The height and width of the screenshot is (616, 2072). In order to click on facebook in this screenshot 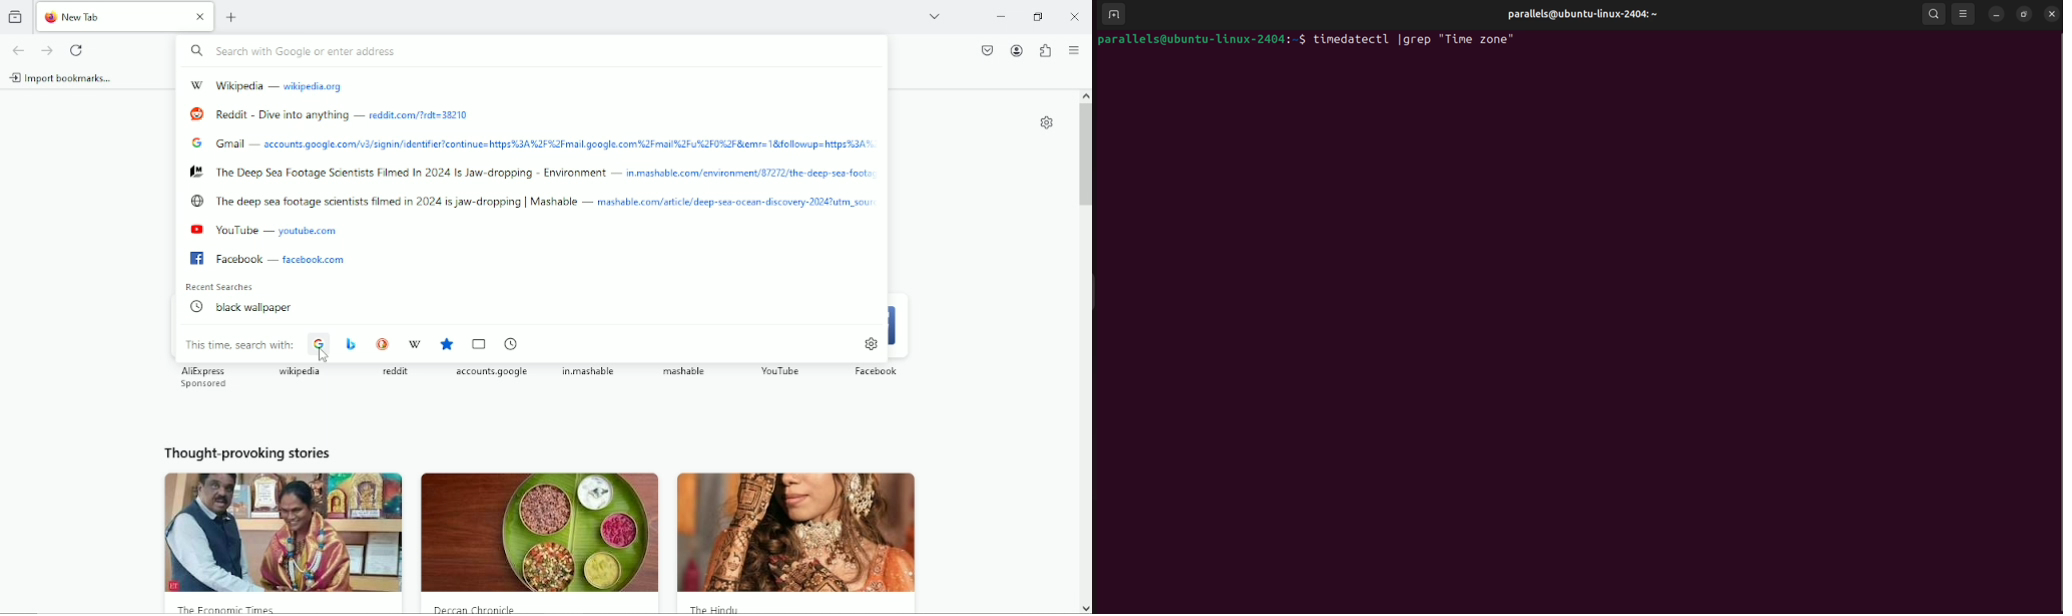, I will do `click(875, 372)`.